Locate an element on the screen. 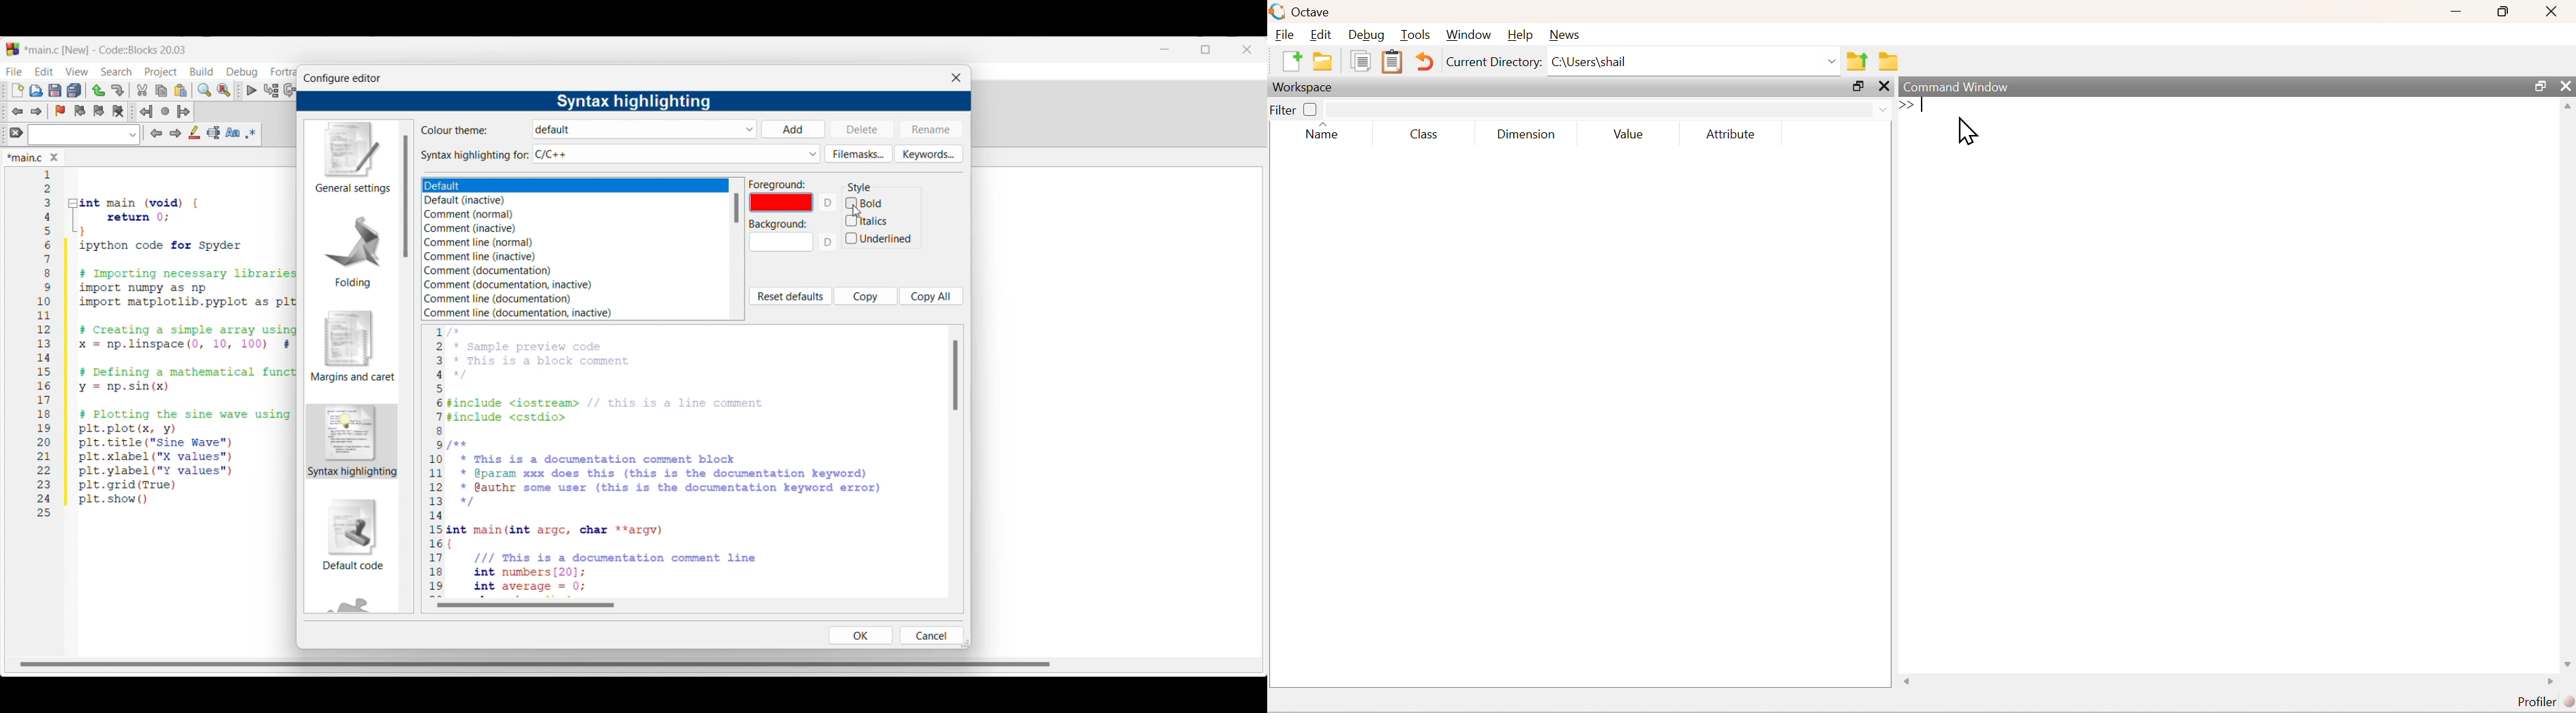 The height and width of the screenshot is (728, 2576). Theme options is located at coordinates (646, 129).